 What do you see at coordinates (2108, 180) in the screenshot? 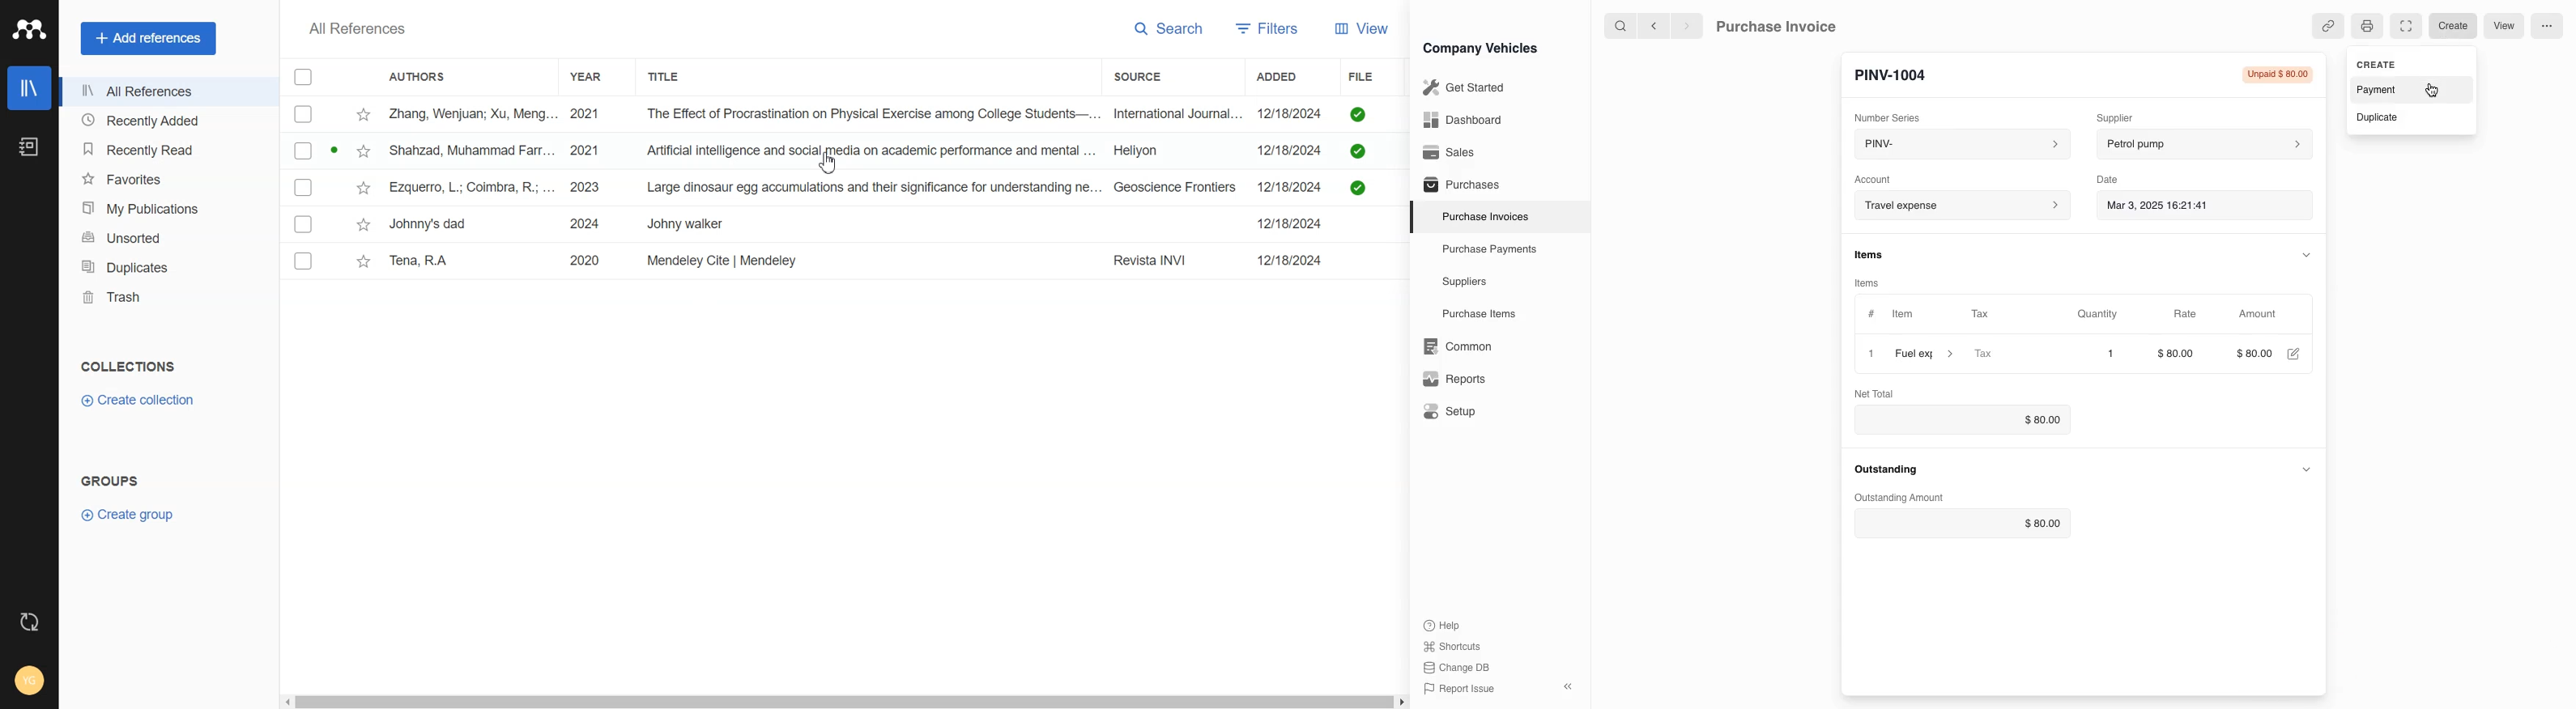
I see `Date` at bounding box center [2108, 180].